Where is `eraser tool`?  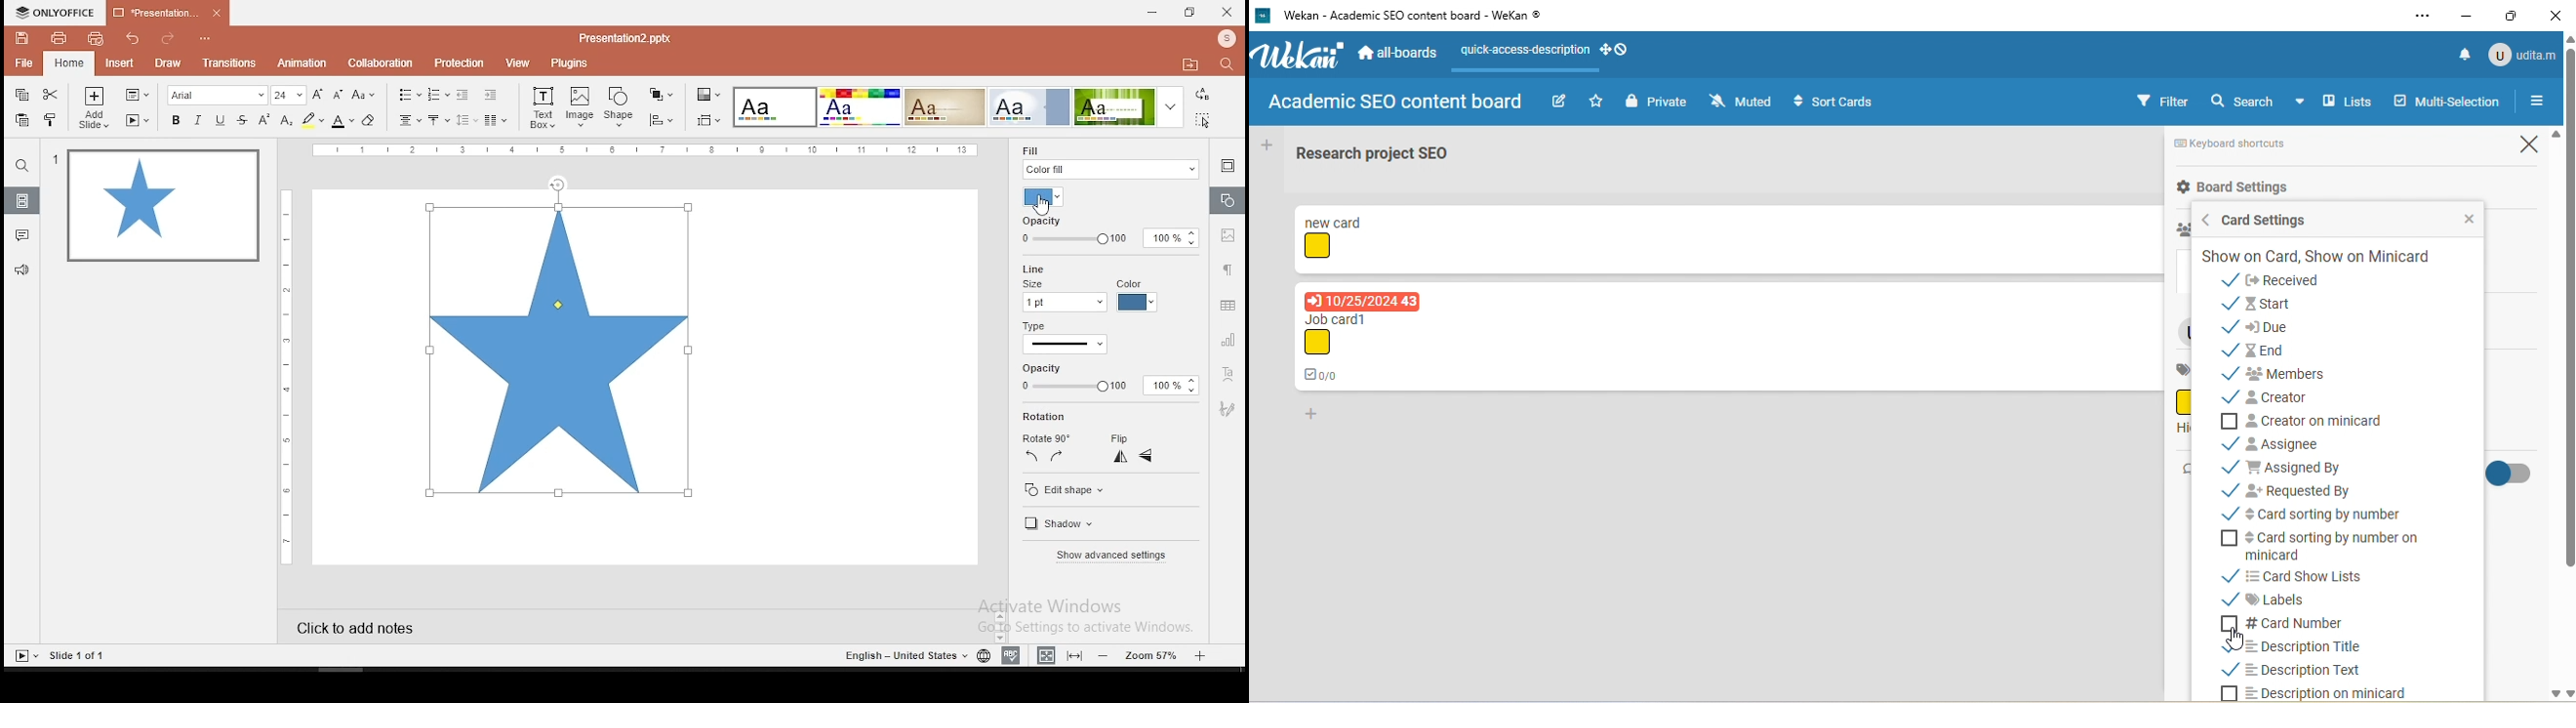 eraser tool is located at coordinates (368, 121).